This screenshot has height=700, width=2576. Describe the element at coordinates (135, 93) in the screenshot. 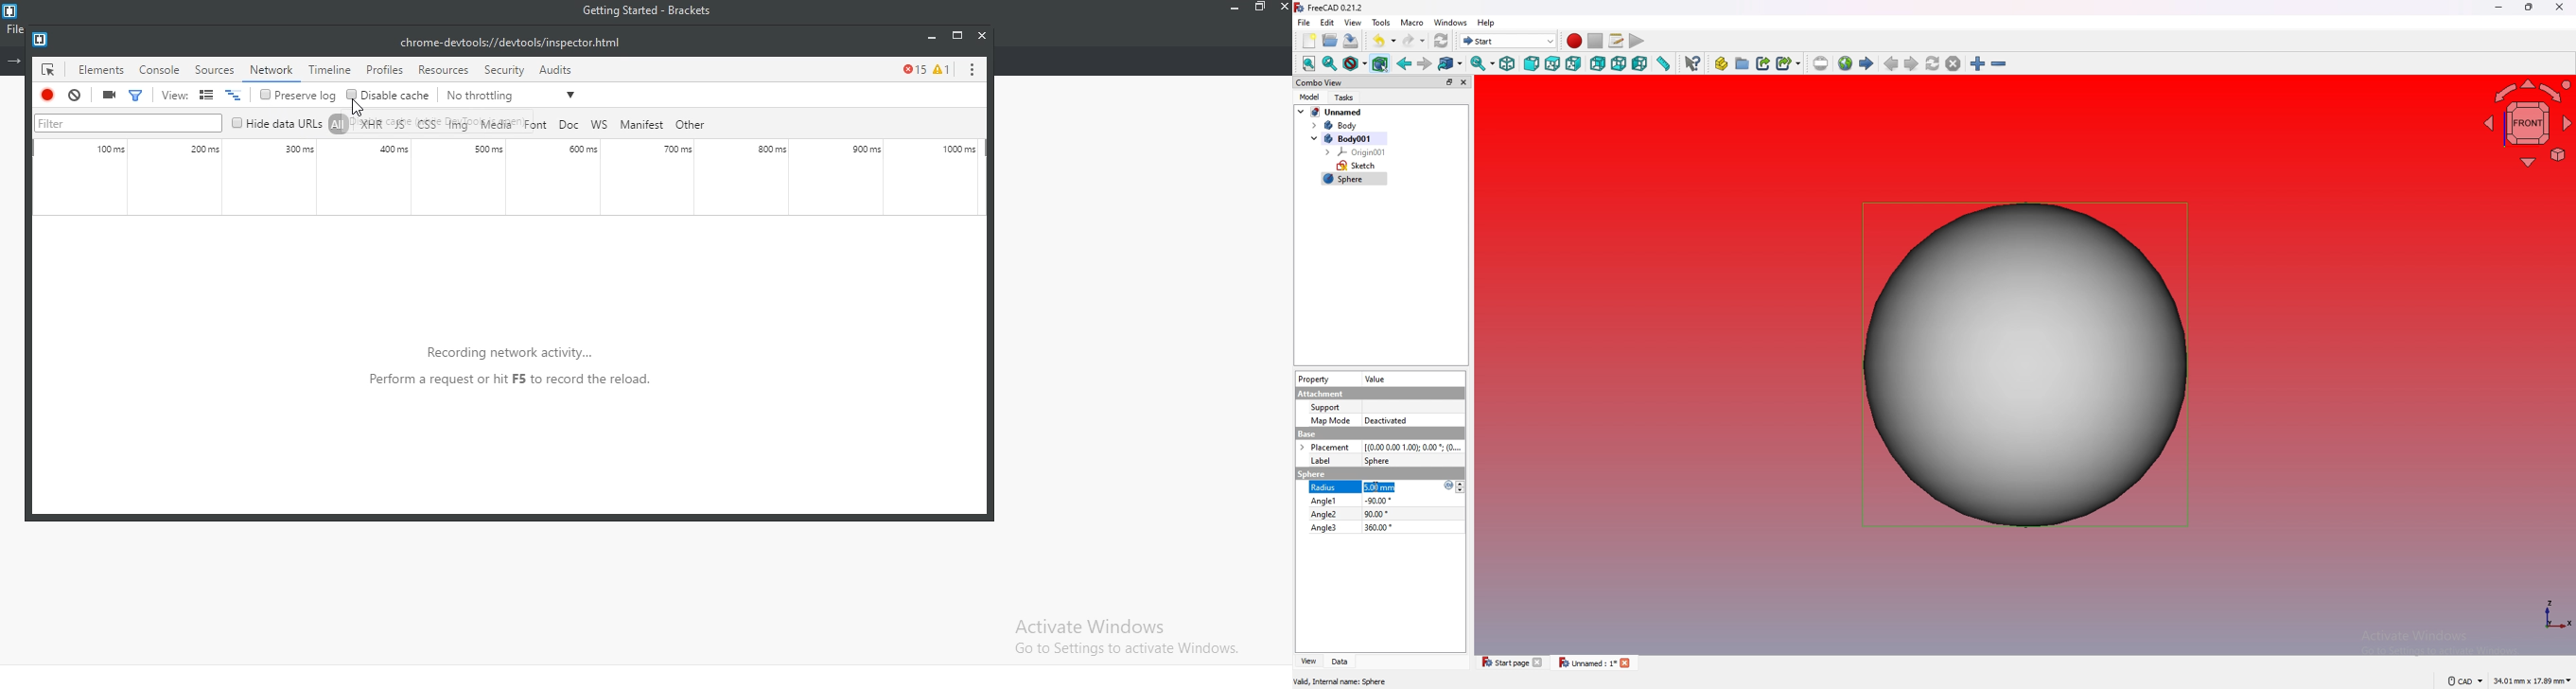

I see `filter` at that location.